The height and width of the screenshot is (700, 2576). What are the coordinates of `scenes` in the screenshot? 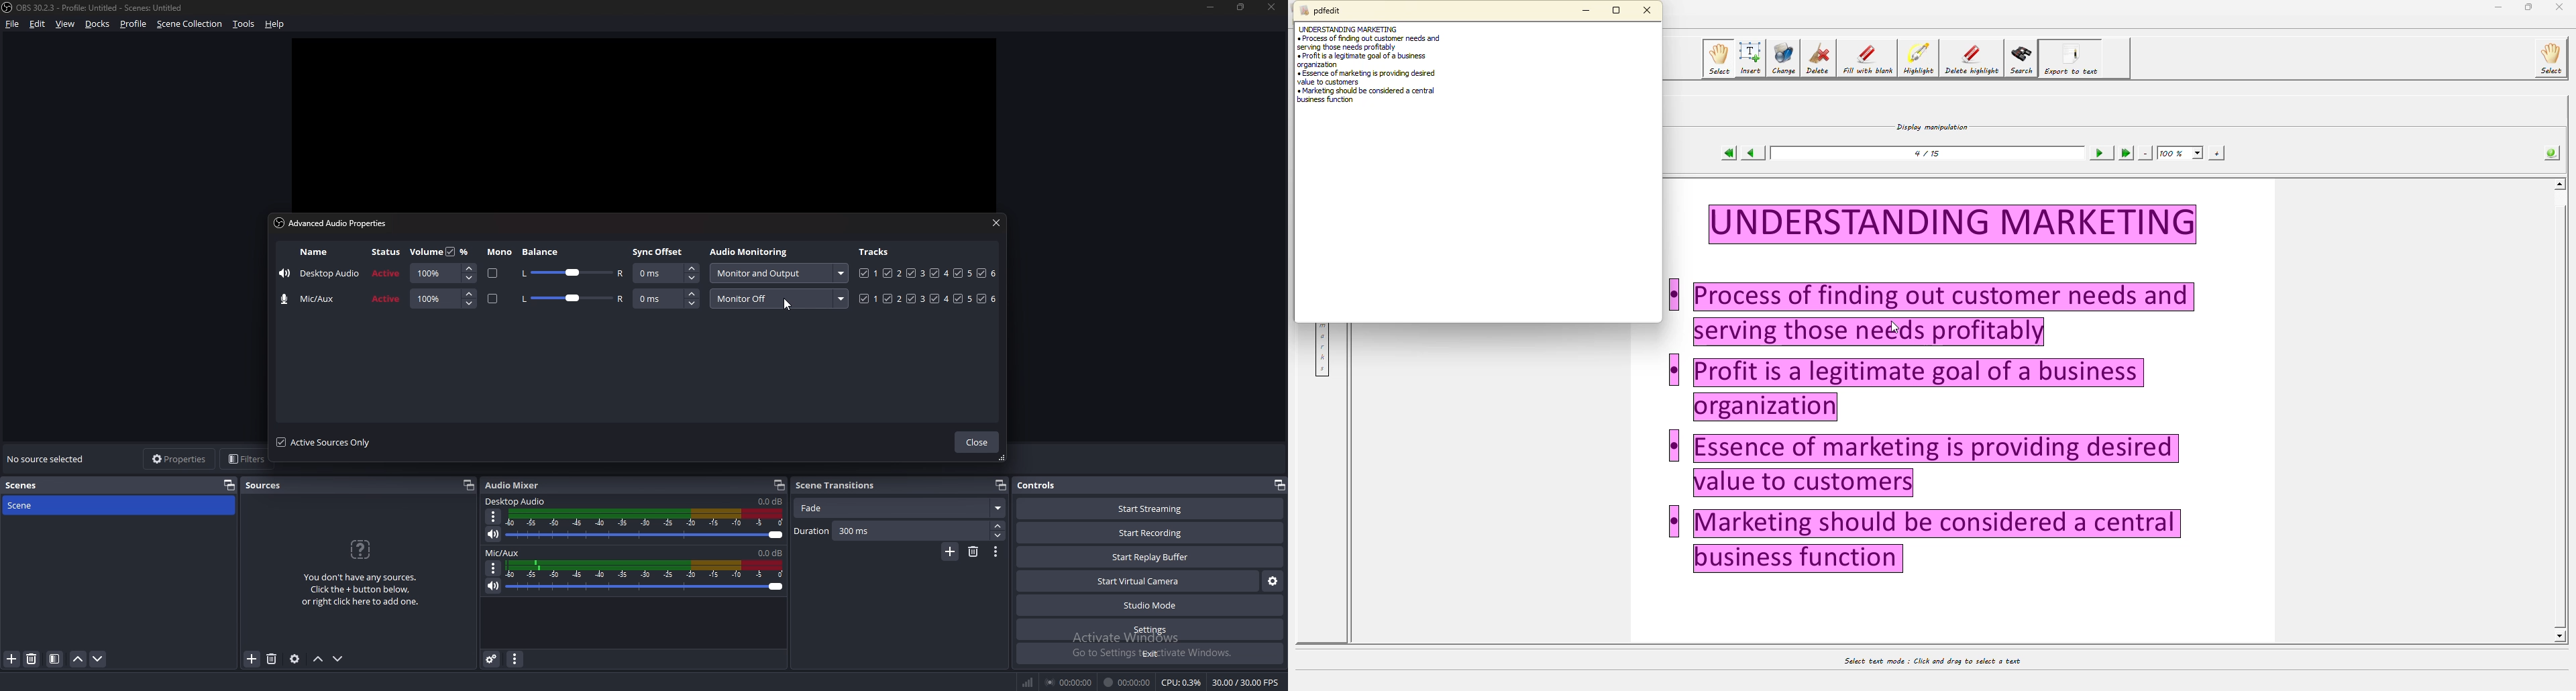 It's located at (35, 484).